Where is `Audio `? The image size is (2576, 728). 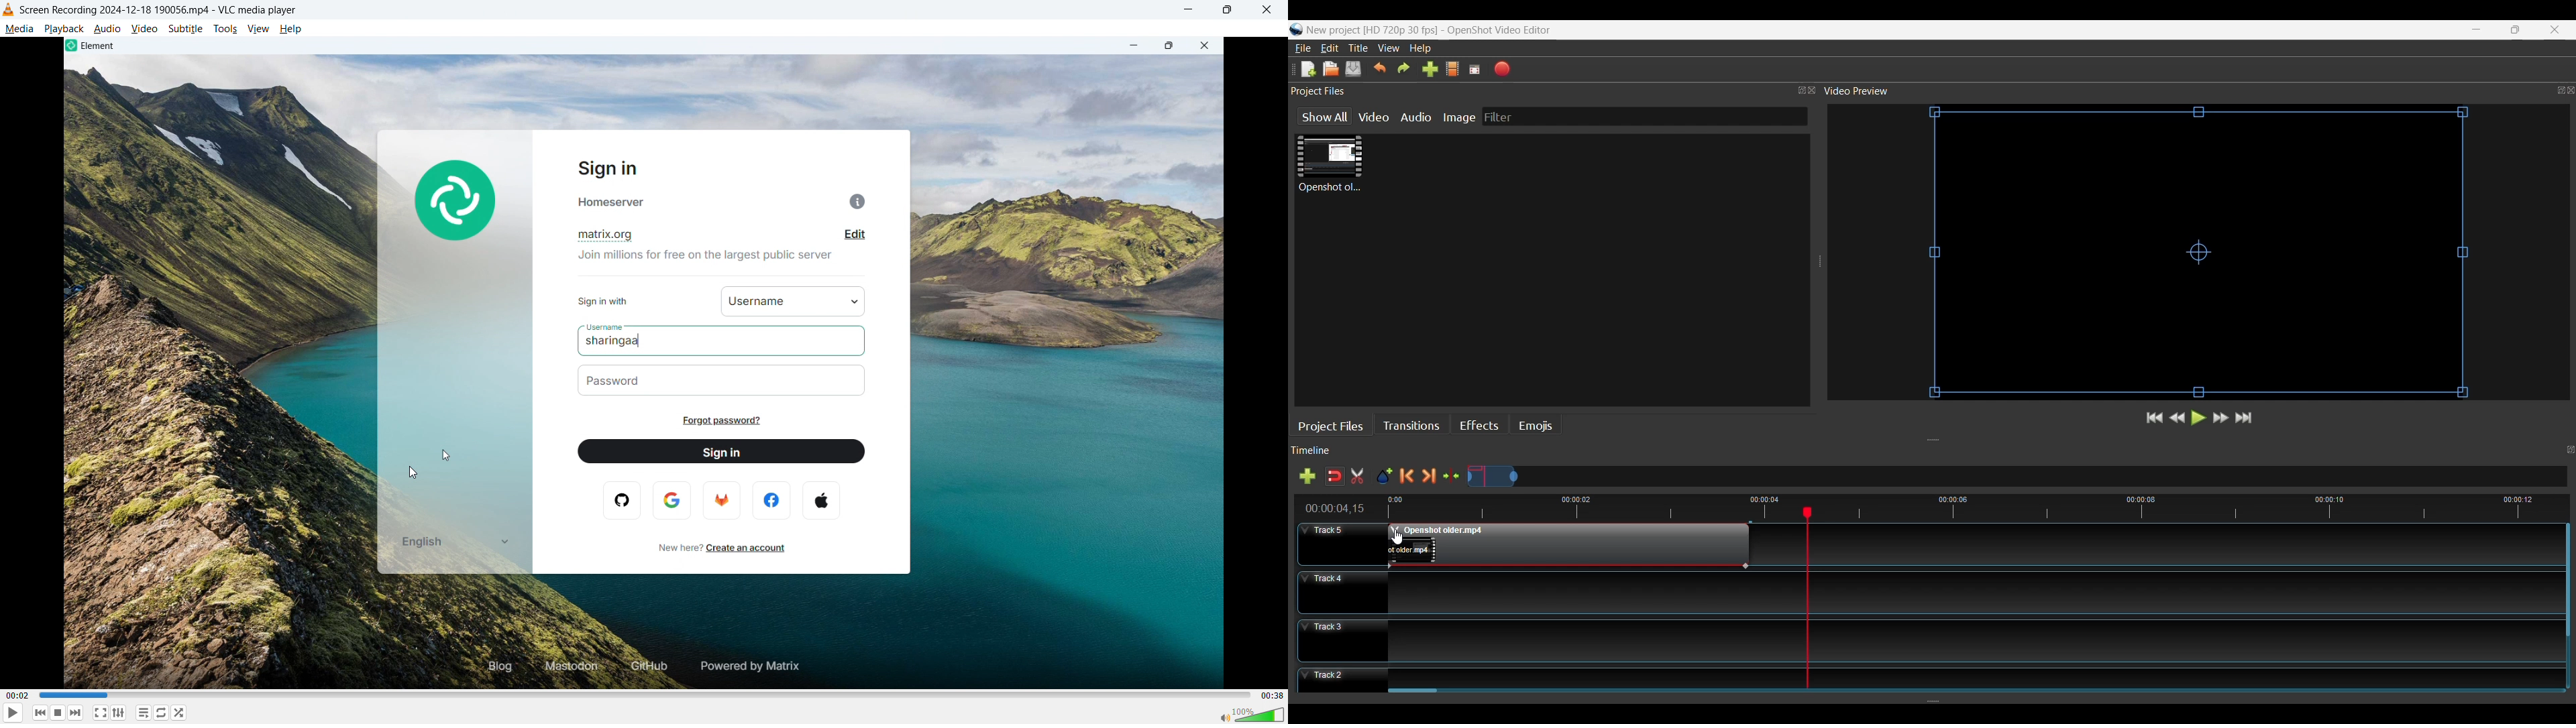 Audio  is located at coordinates (107, 29).